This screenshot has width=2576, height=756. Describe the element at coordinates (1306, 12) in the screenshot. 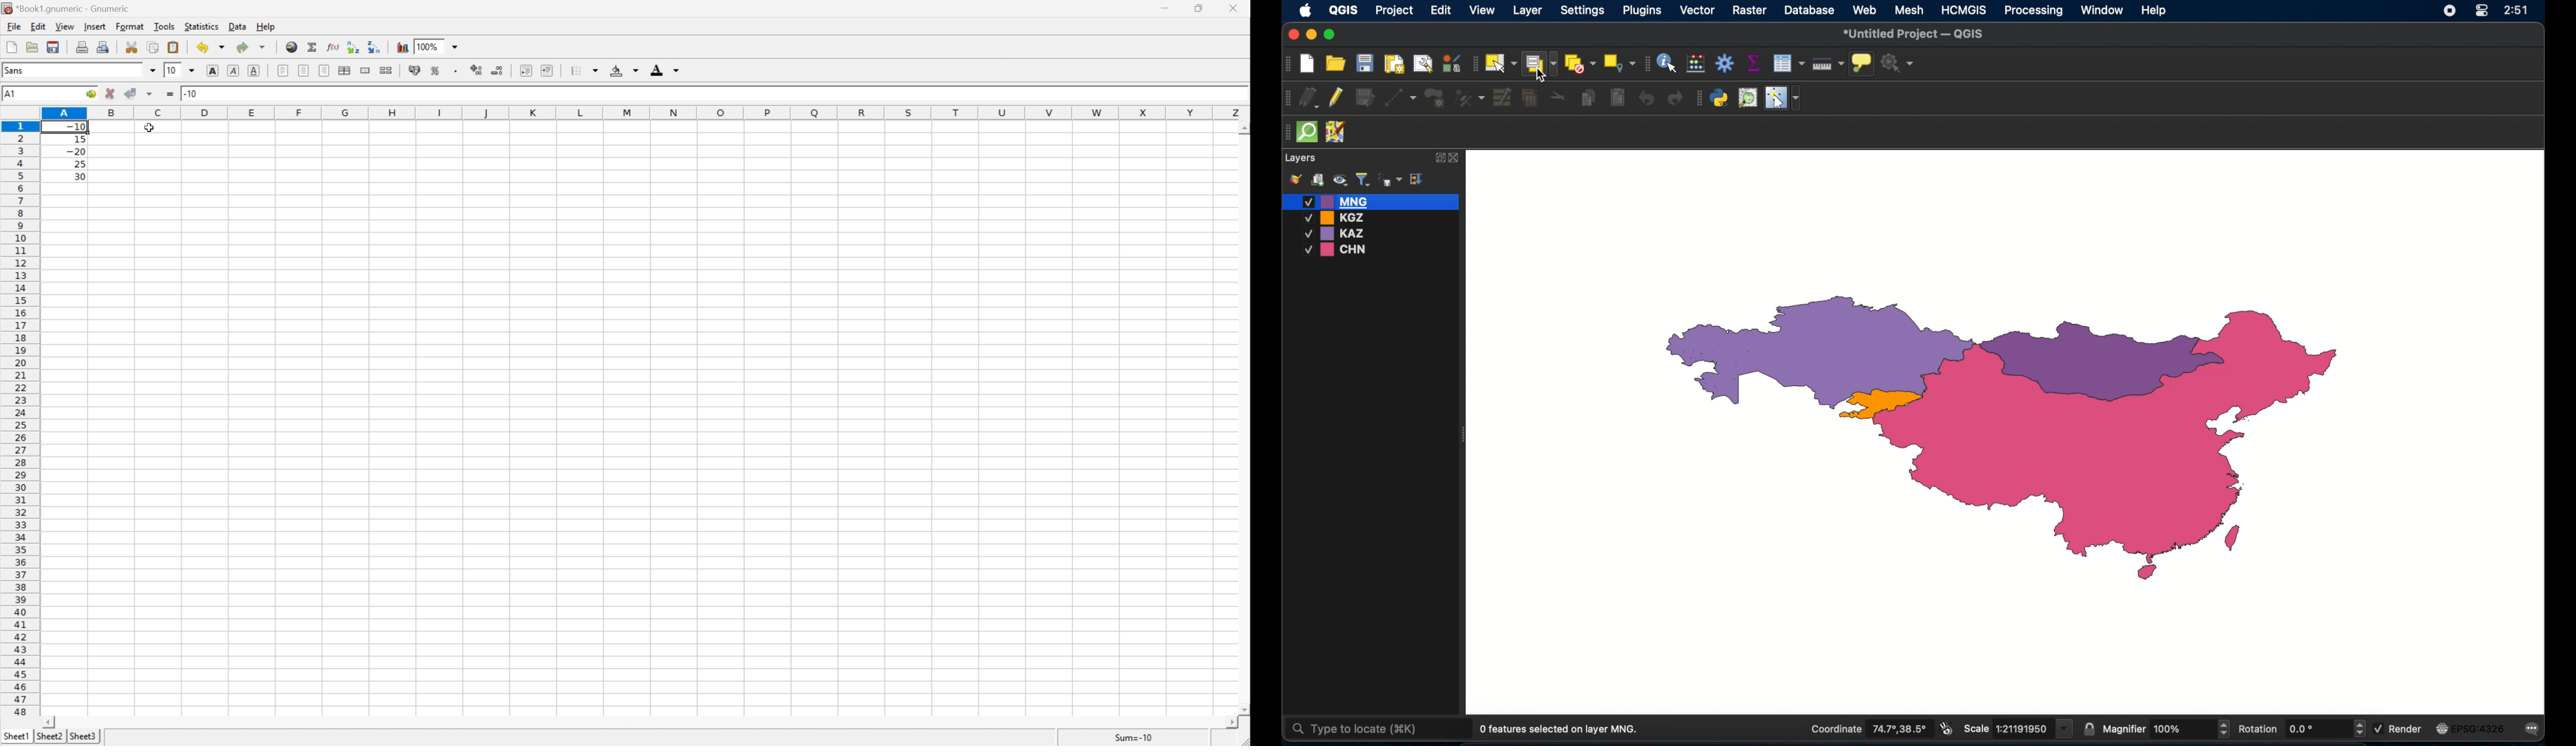

I see `apple icon` at that location.